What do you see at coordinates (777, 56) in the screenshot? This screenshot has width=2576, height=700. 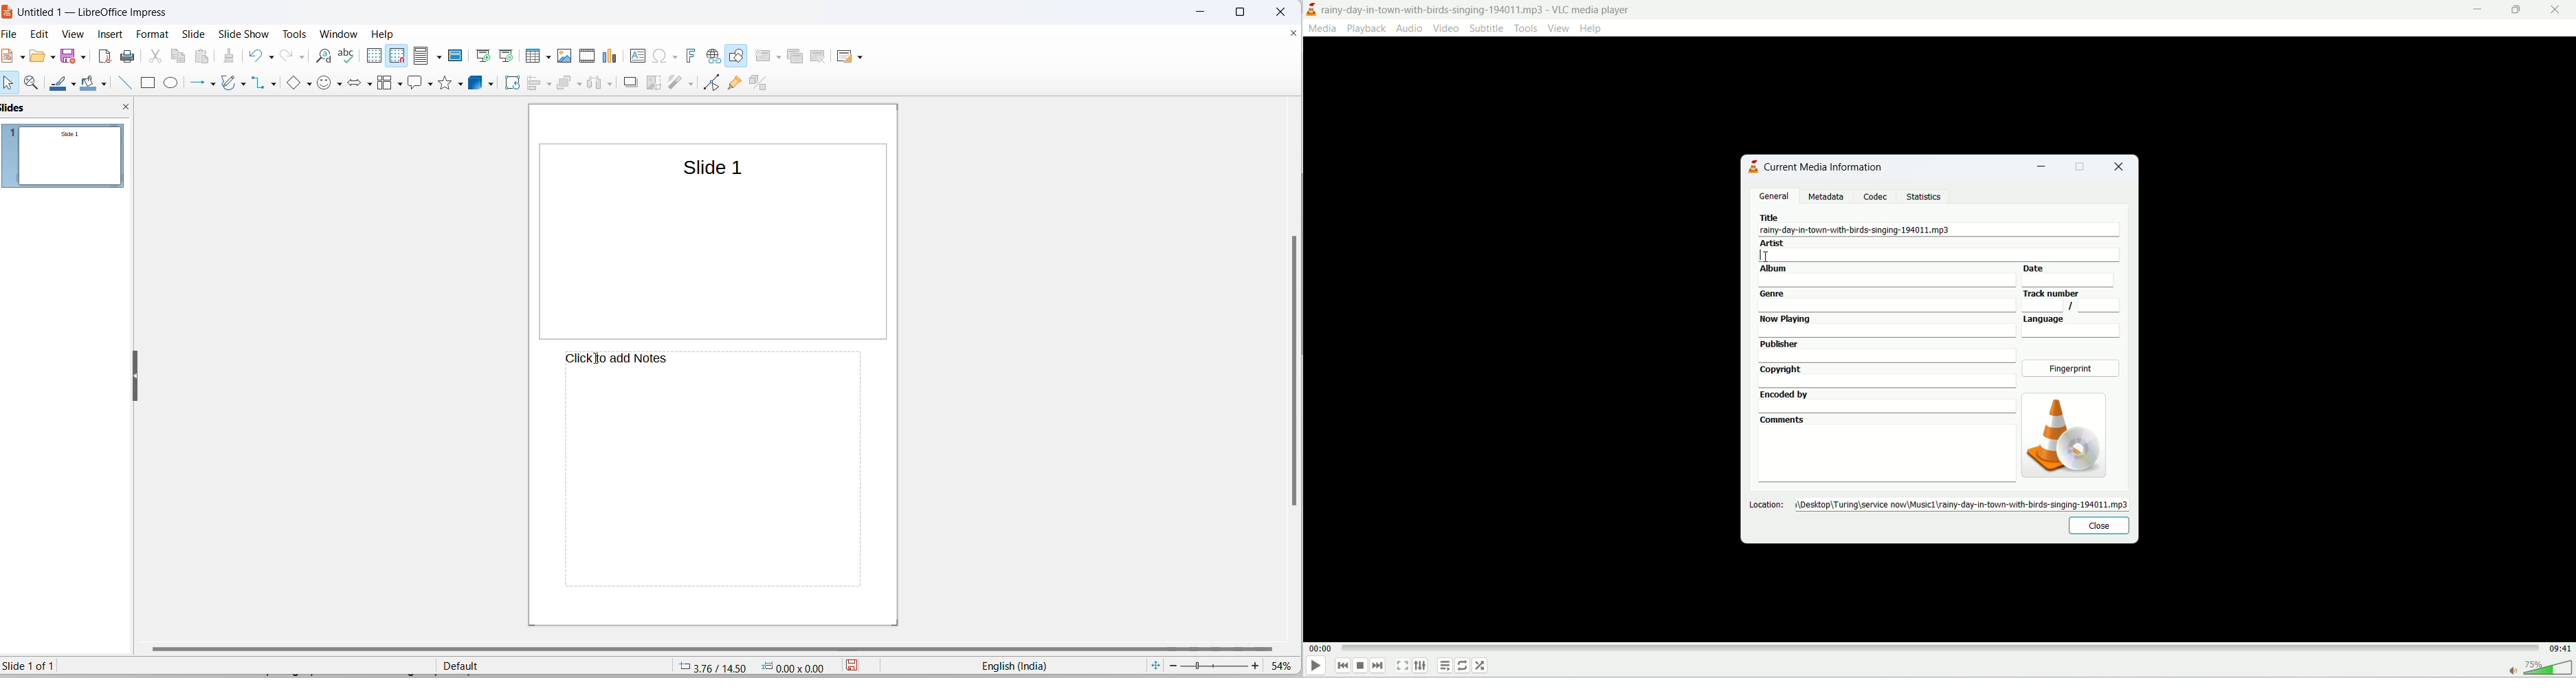 I see `new slide options` at bounding box center [777, 56].